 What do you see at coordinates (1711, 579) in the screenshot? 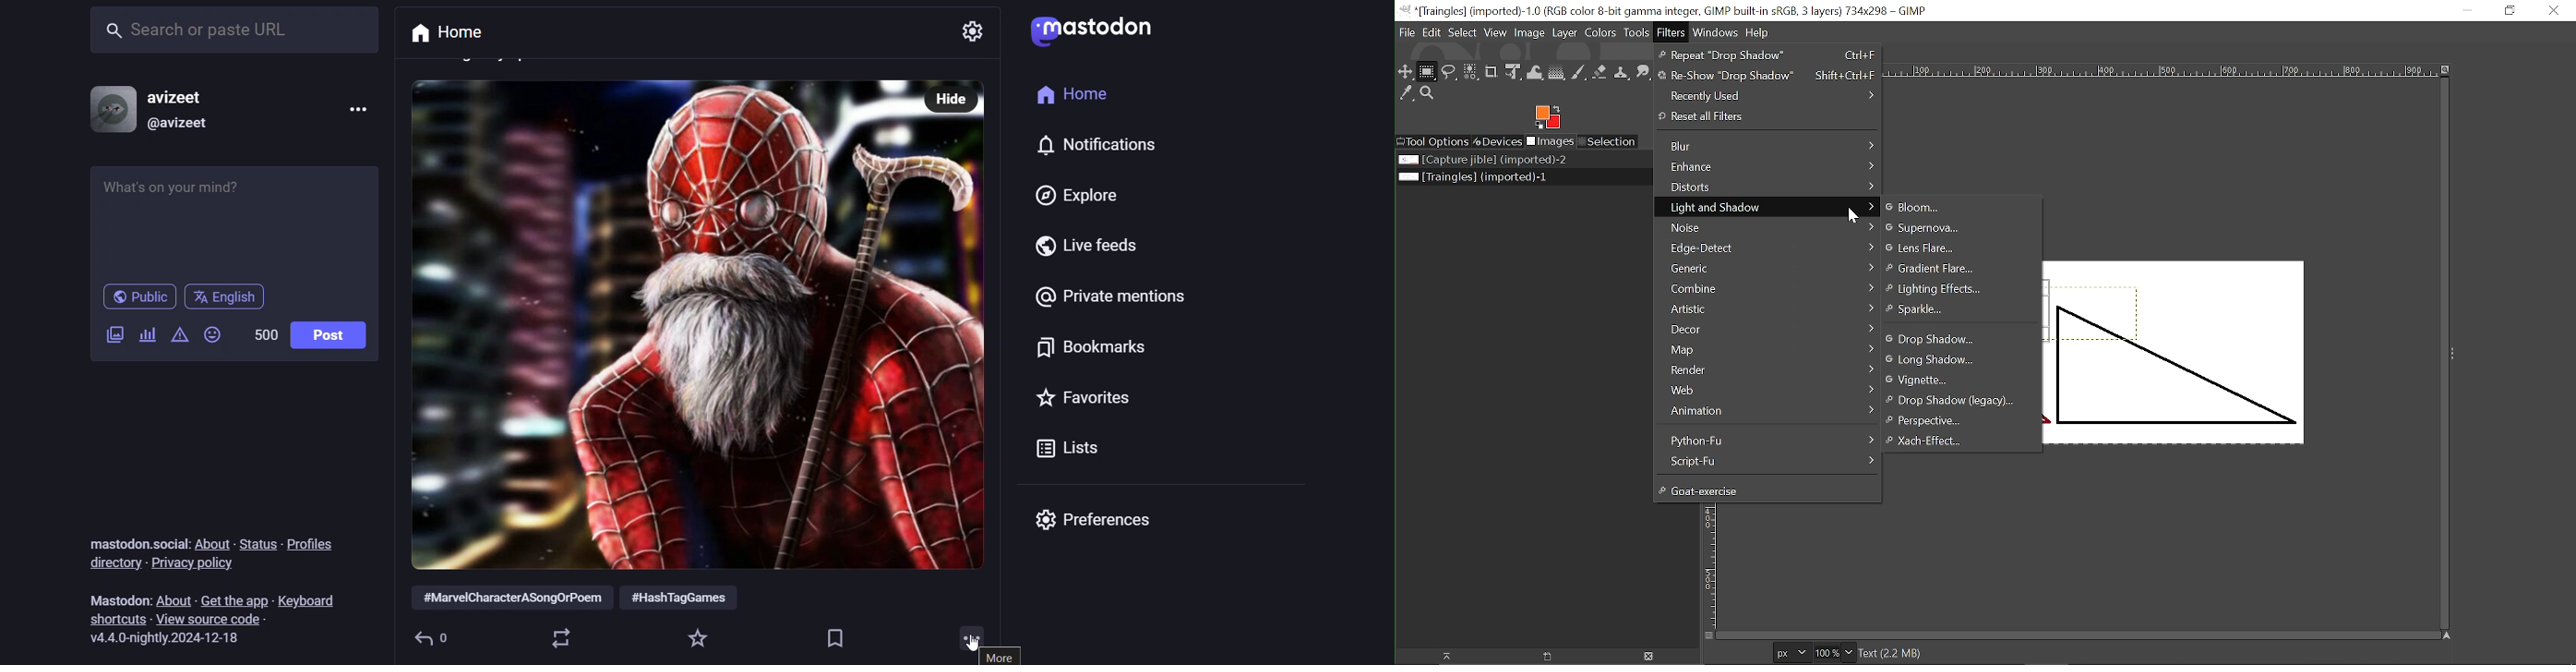
I see `vertical label` at bounding box center [1711, 579].